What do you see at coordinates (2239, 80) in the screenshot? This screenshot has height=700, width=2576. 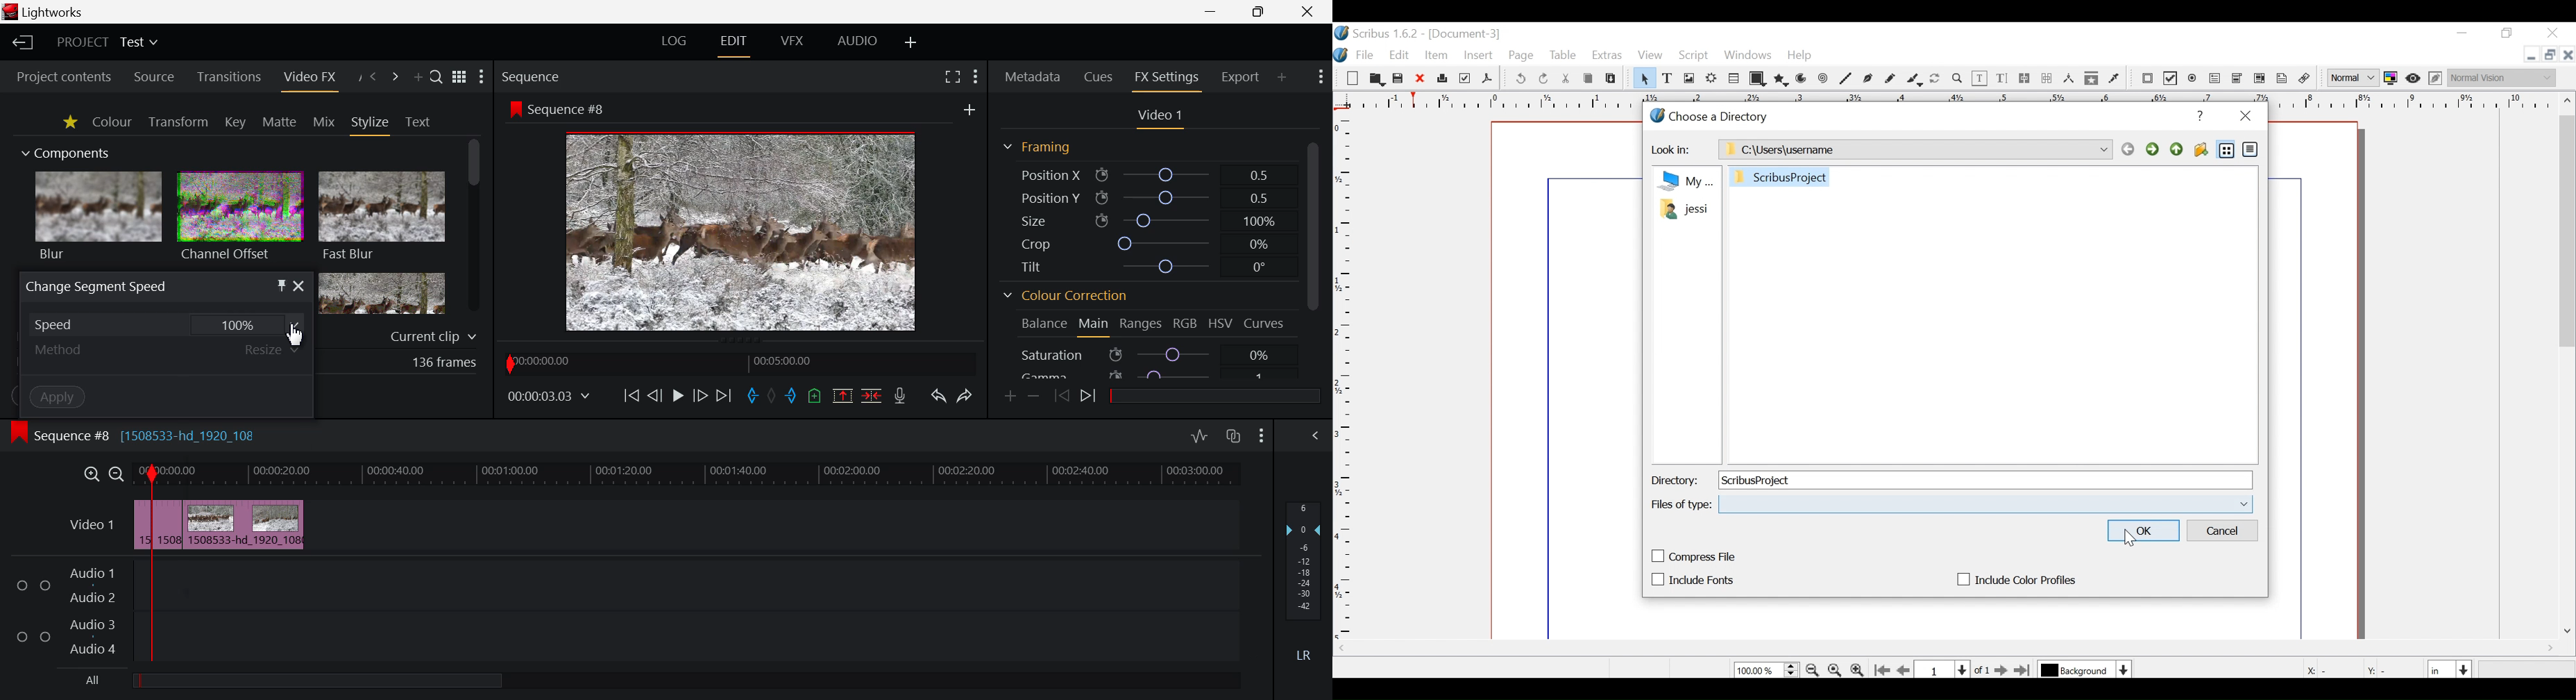 I see `PDF Combo Box ` at bounding box center [2239, 80].